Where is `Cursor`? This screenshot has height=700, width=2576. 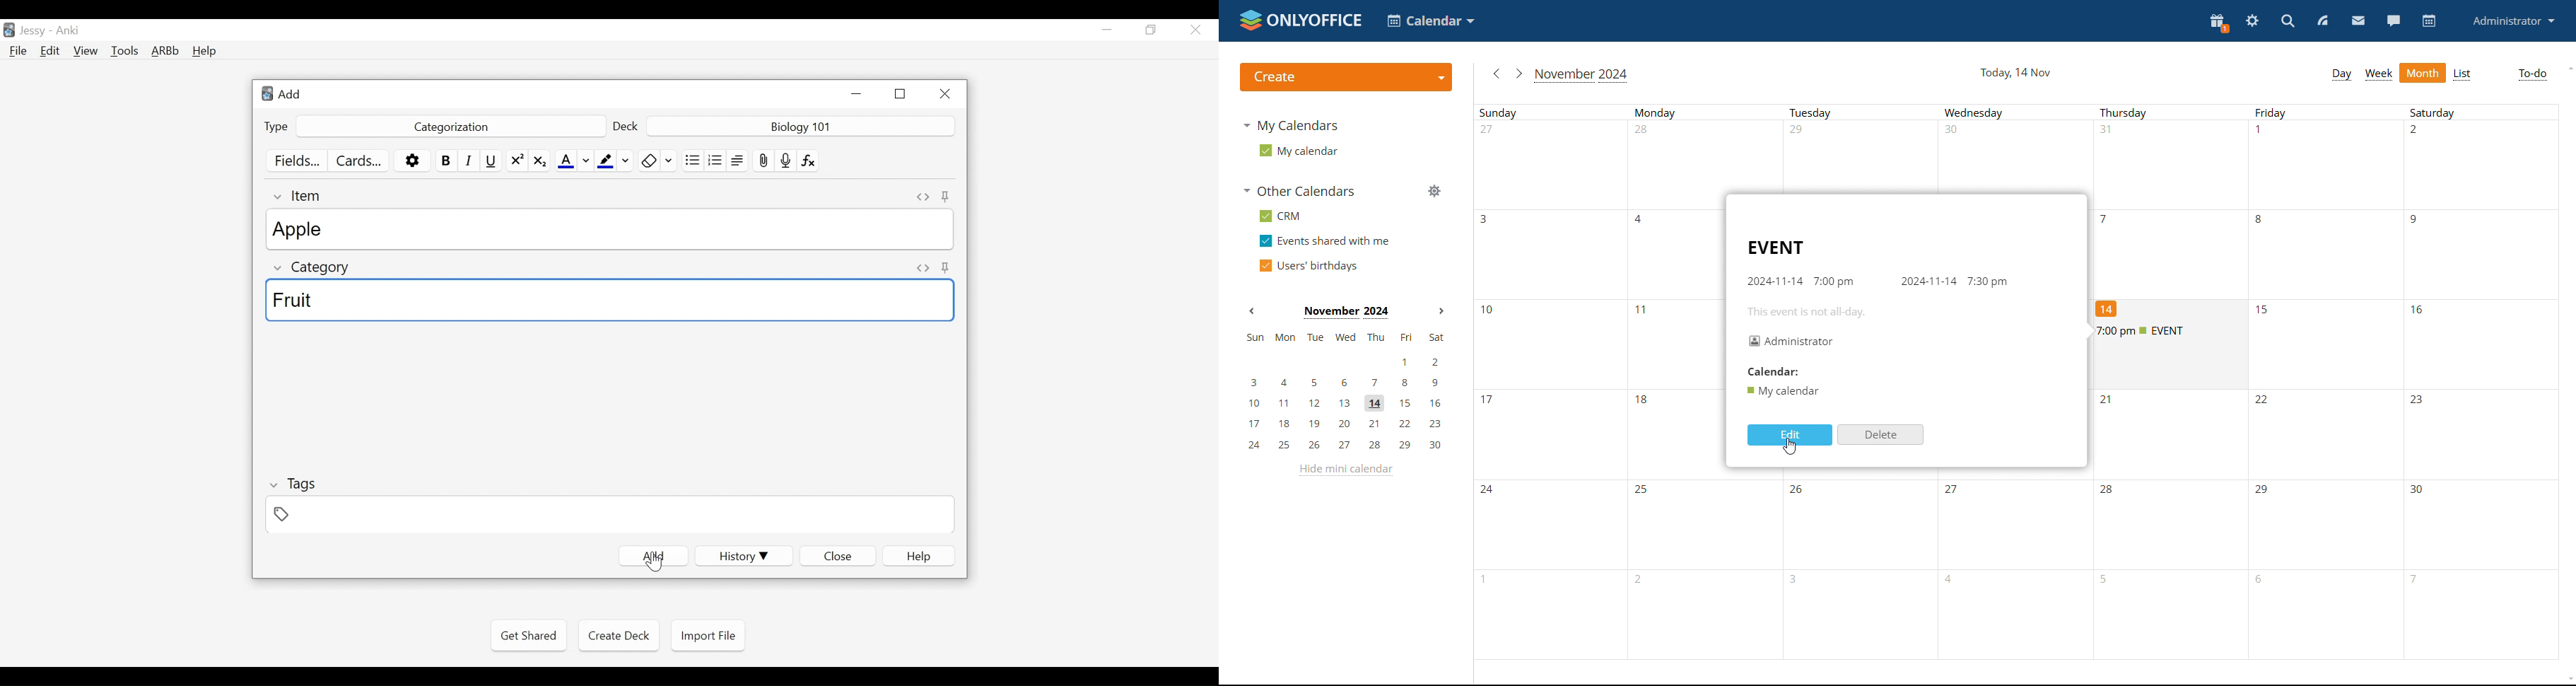
Cursor is located at coordinates (654, 562).